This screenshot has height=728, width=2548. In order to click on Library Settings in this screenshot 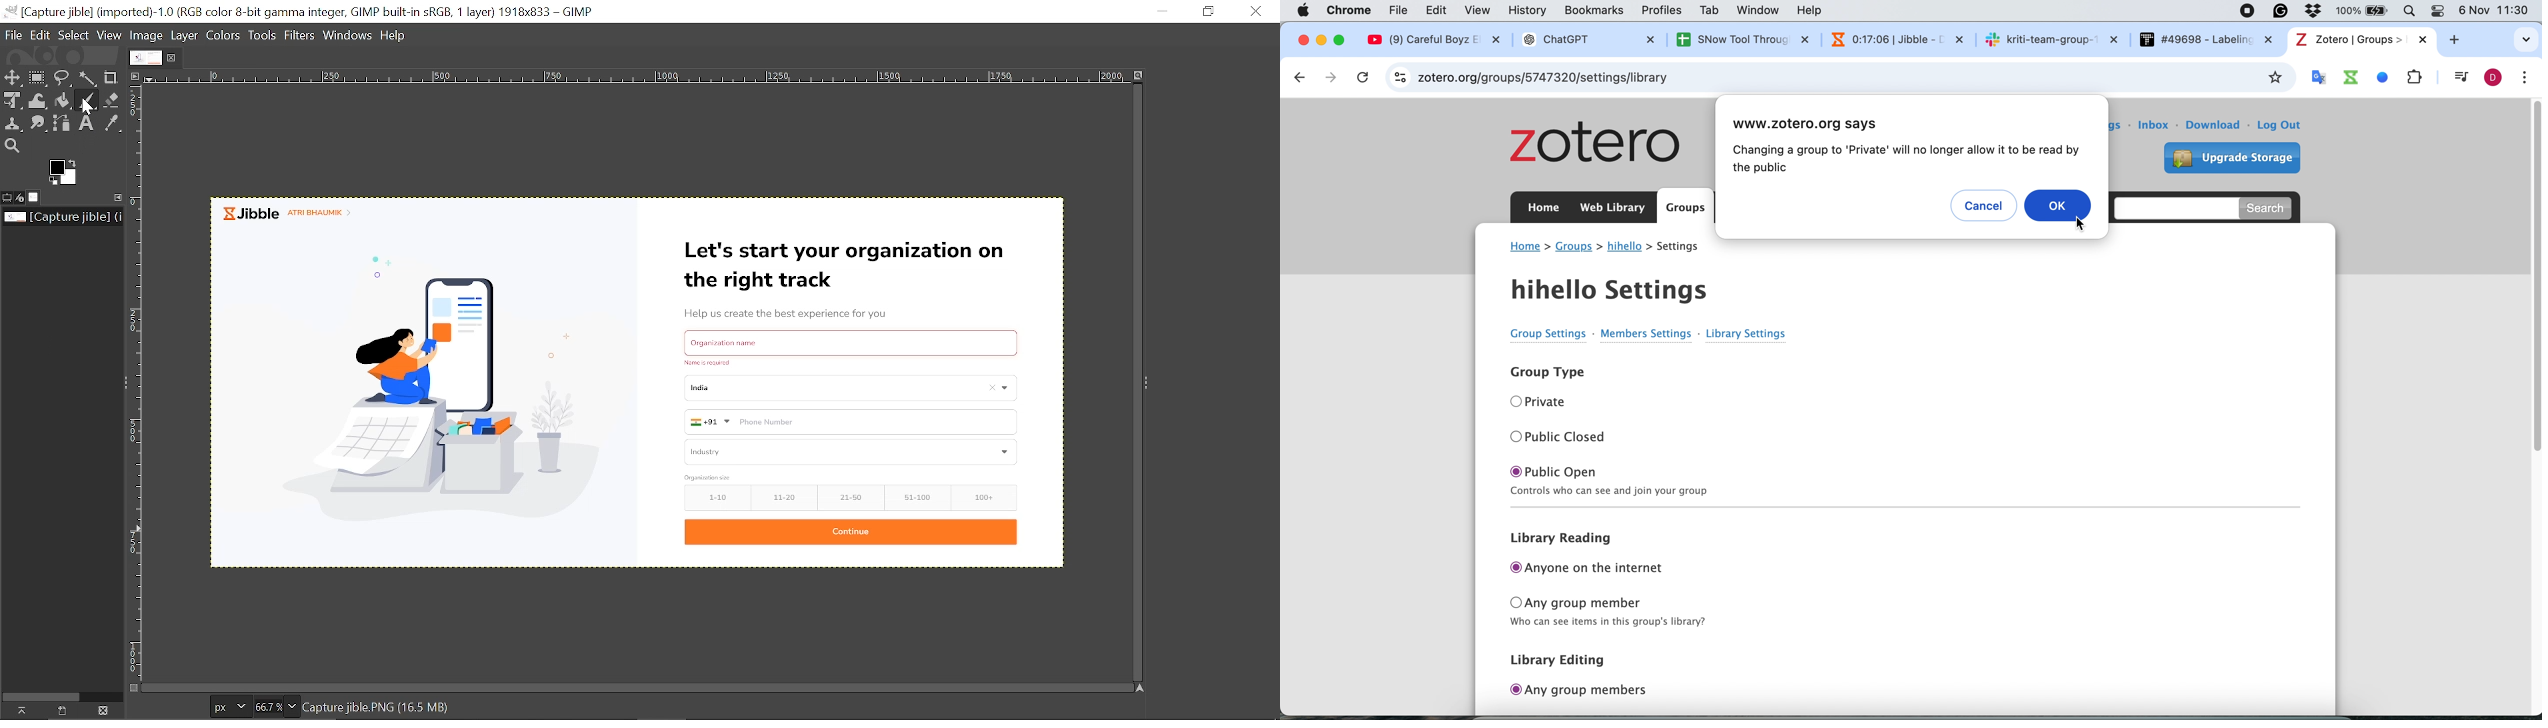, I will do `click(1741, 333)`.